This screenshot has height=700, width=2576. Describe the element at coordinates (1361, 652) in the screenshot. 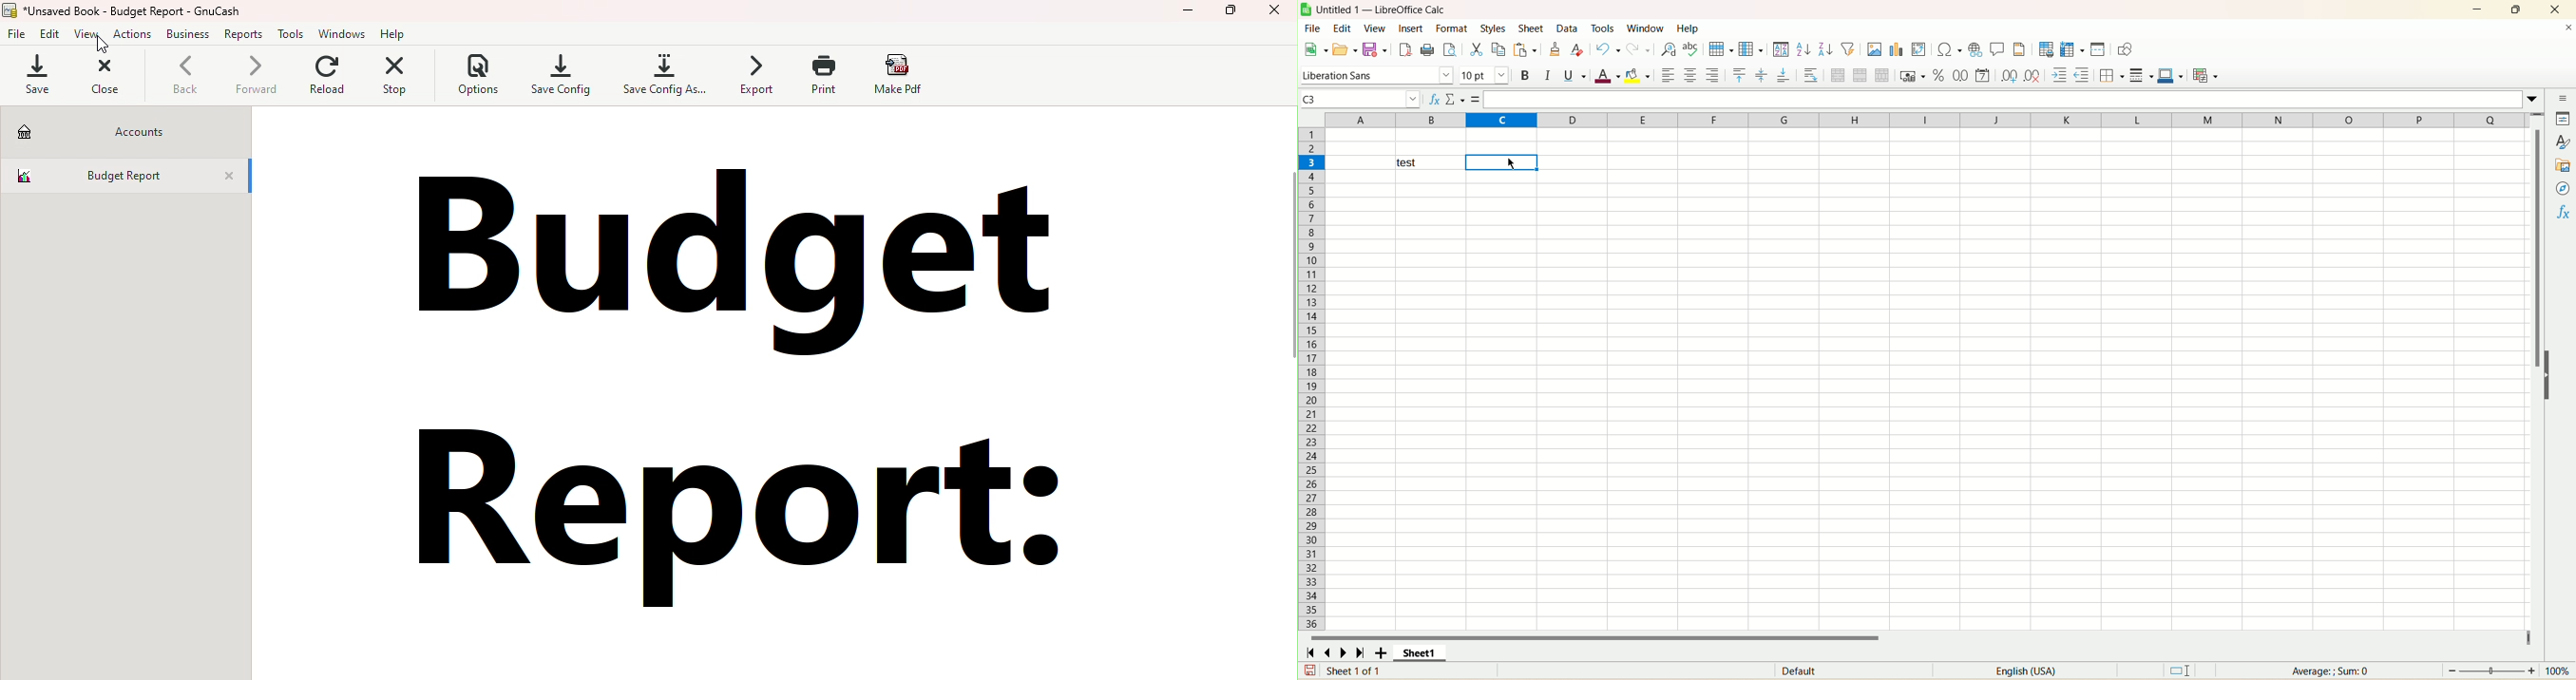

I see `last sheet` at that location.